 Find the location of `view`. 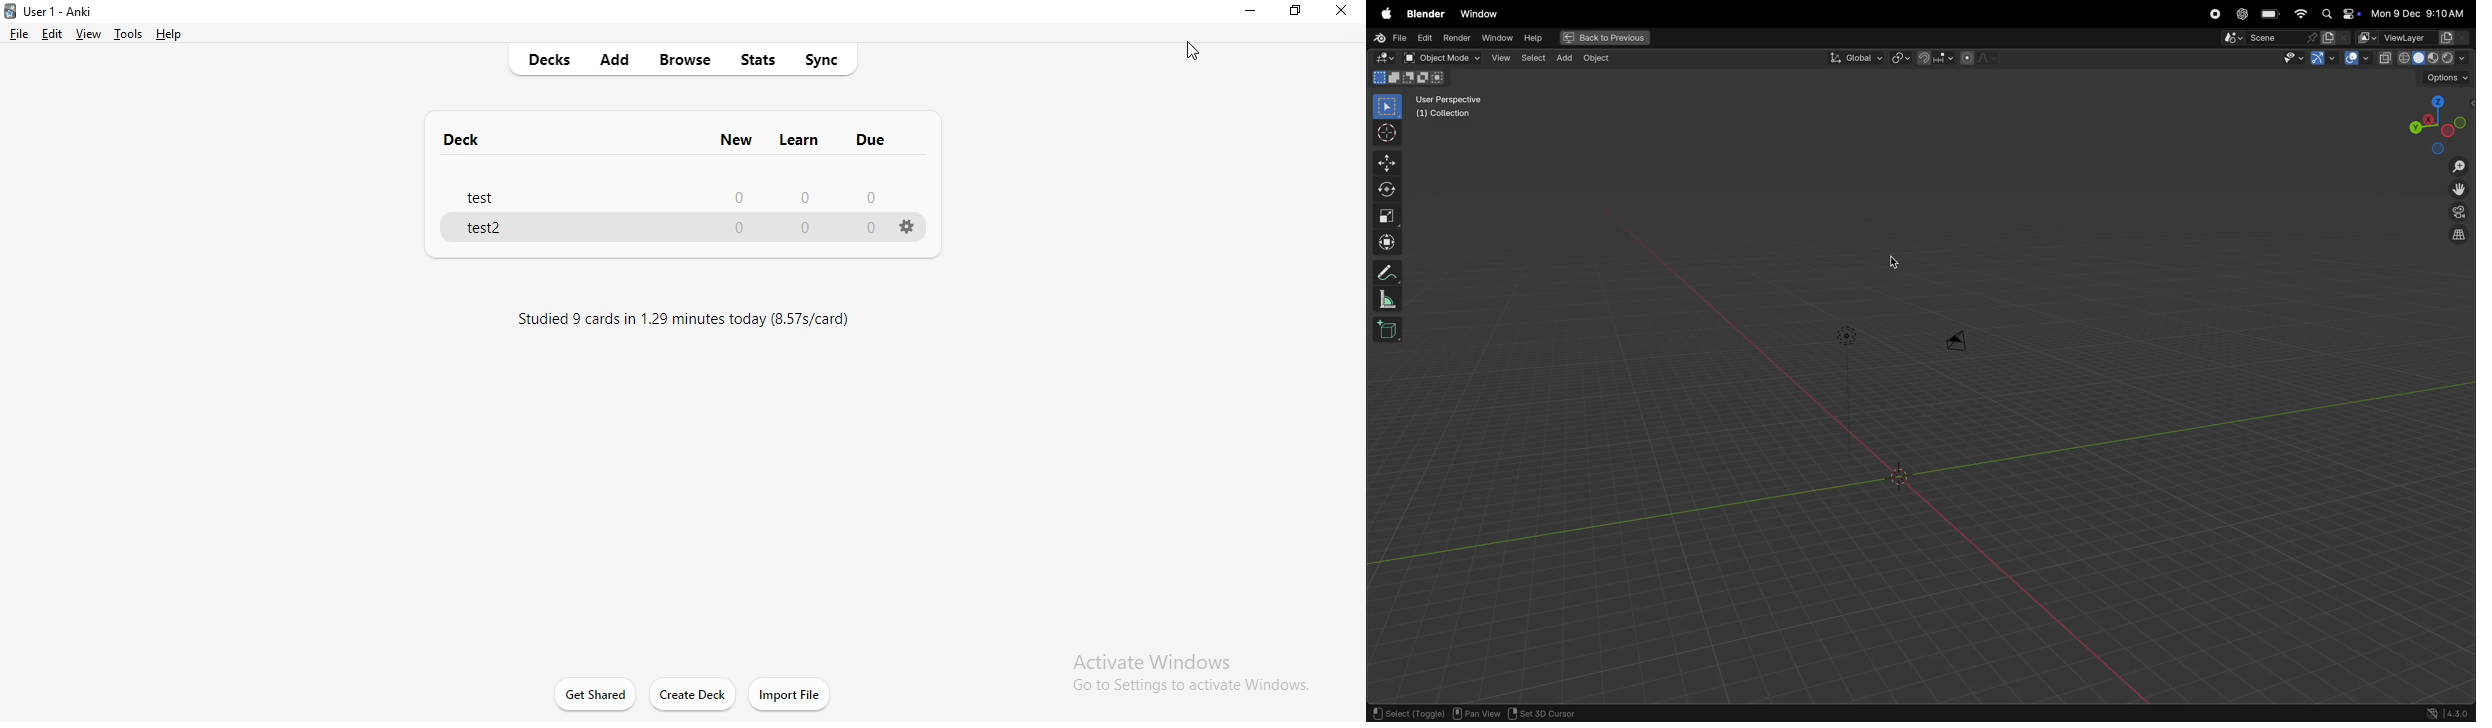

view is located at coordinates (1500, 57).